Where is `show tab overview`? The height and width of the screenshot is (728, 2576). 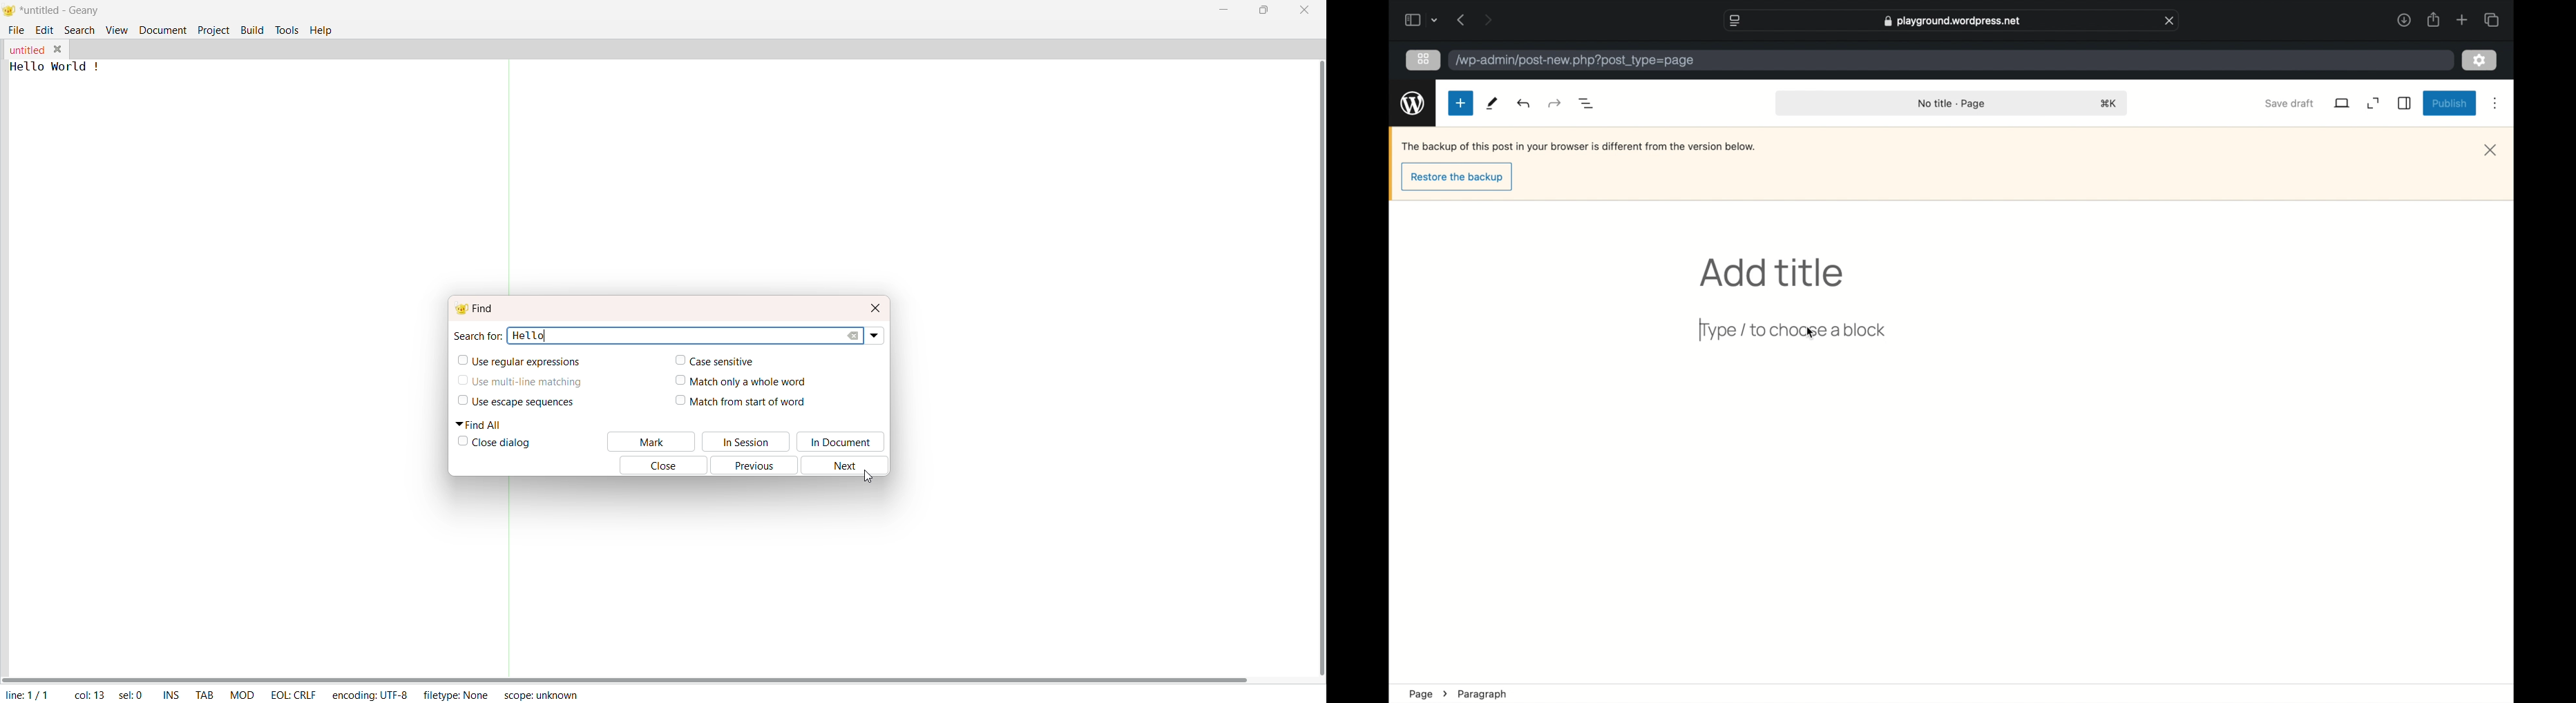
show tab overview is located at coordinates (2493, 20).